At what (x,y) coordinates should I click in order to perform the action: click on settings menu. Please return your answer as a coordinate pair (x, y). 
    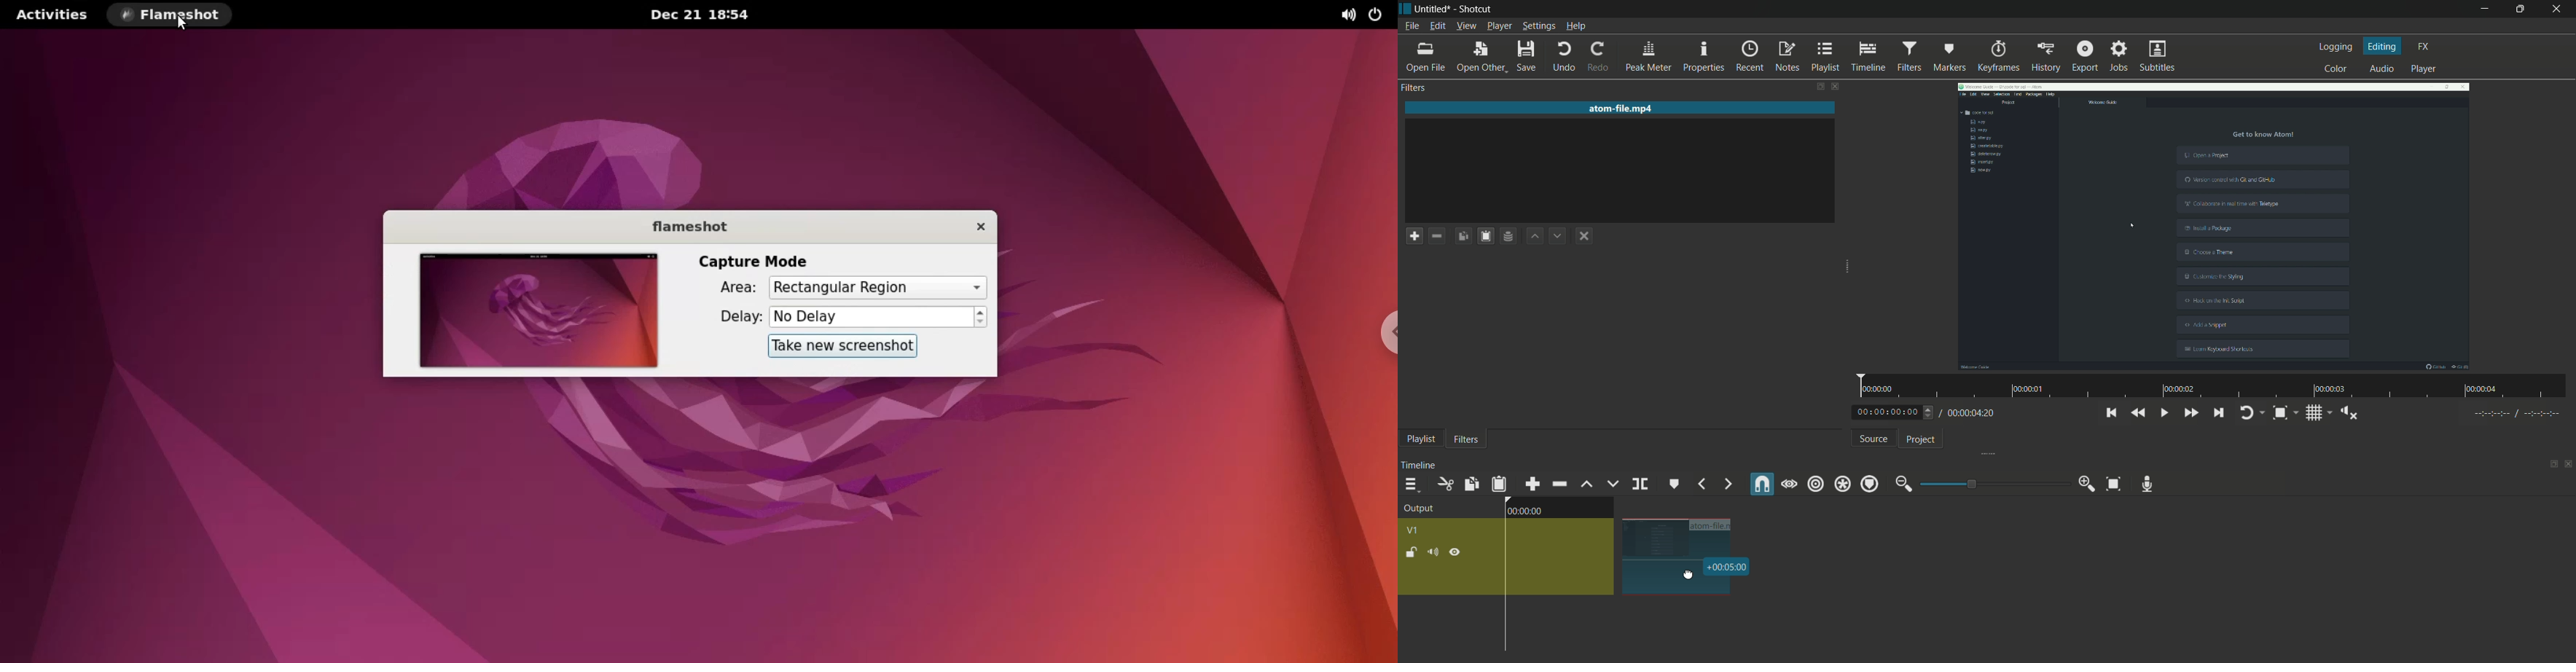
    Looking at the image, I should click on (1539, 26).